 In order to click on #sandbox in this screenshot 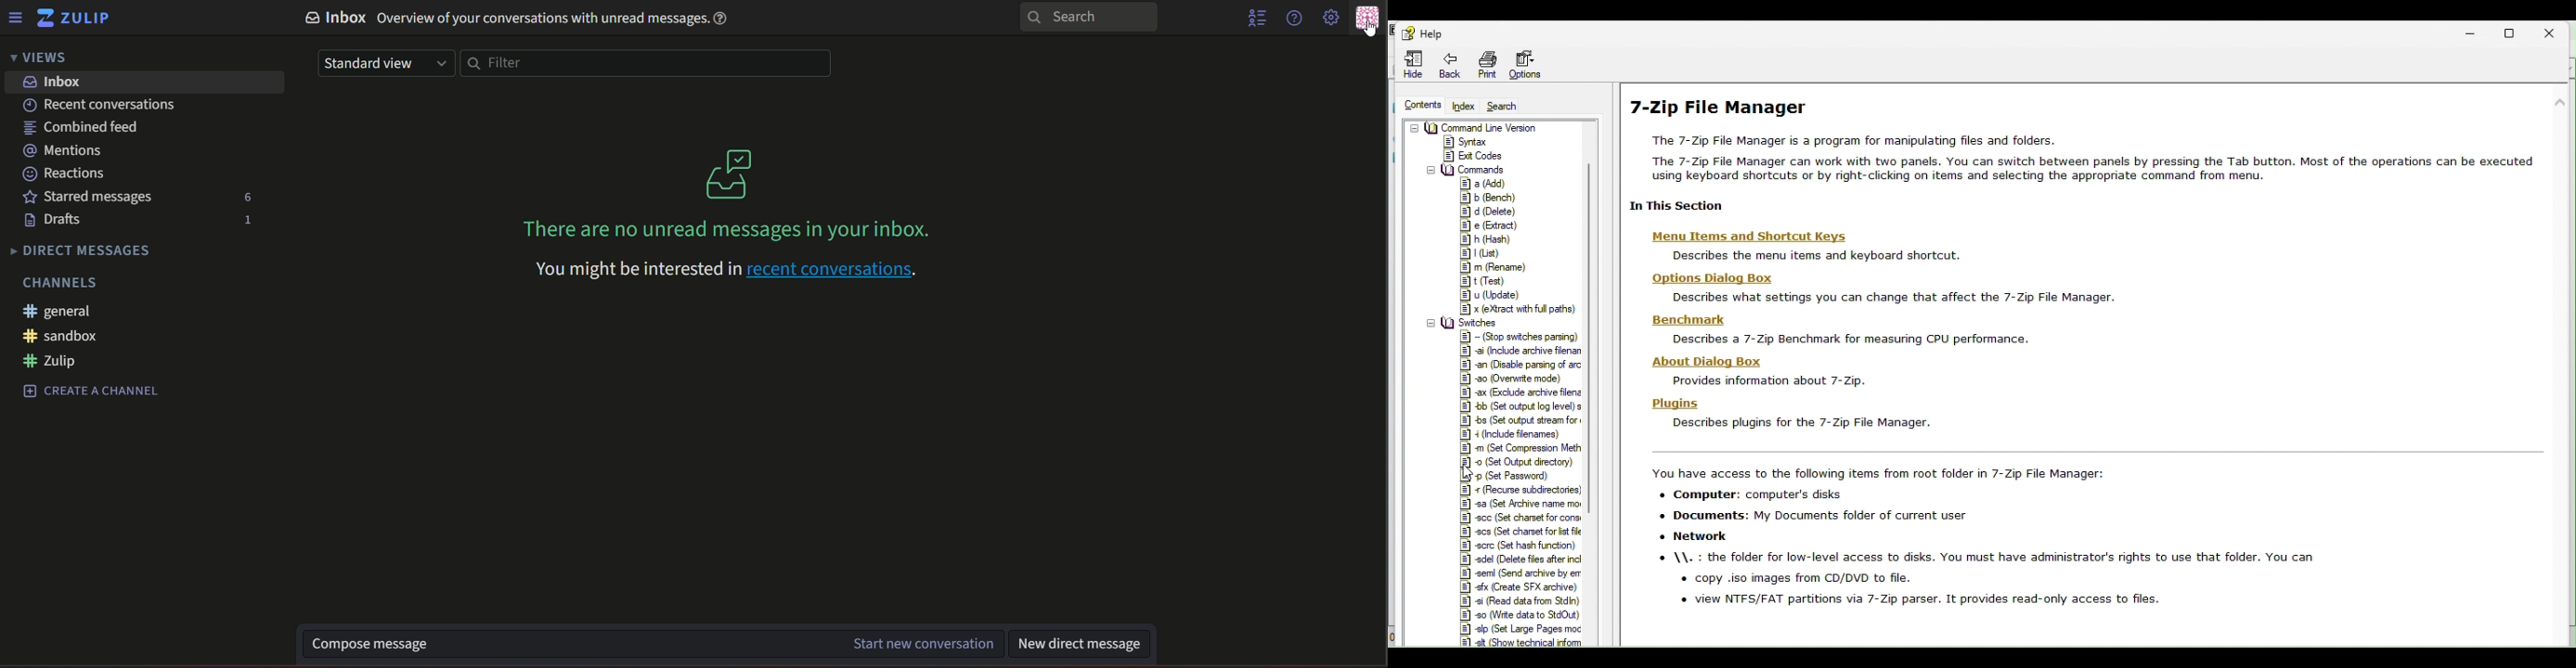, I will do `click(61, 336)`.